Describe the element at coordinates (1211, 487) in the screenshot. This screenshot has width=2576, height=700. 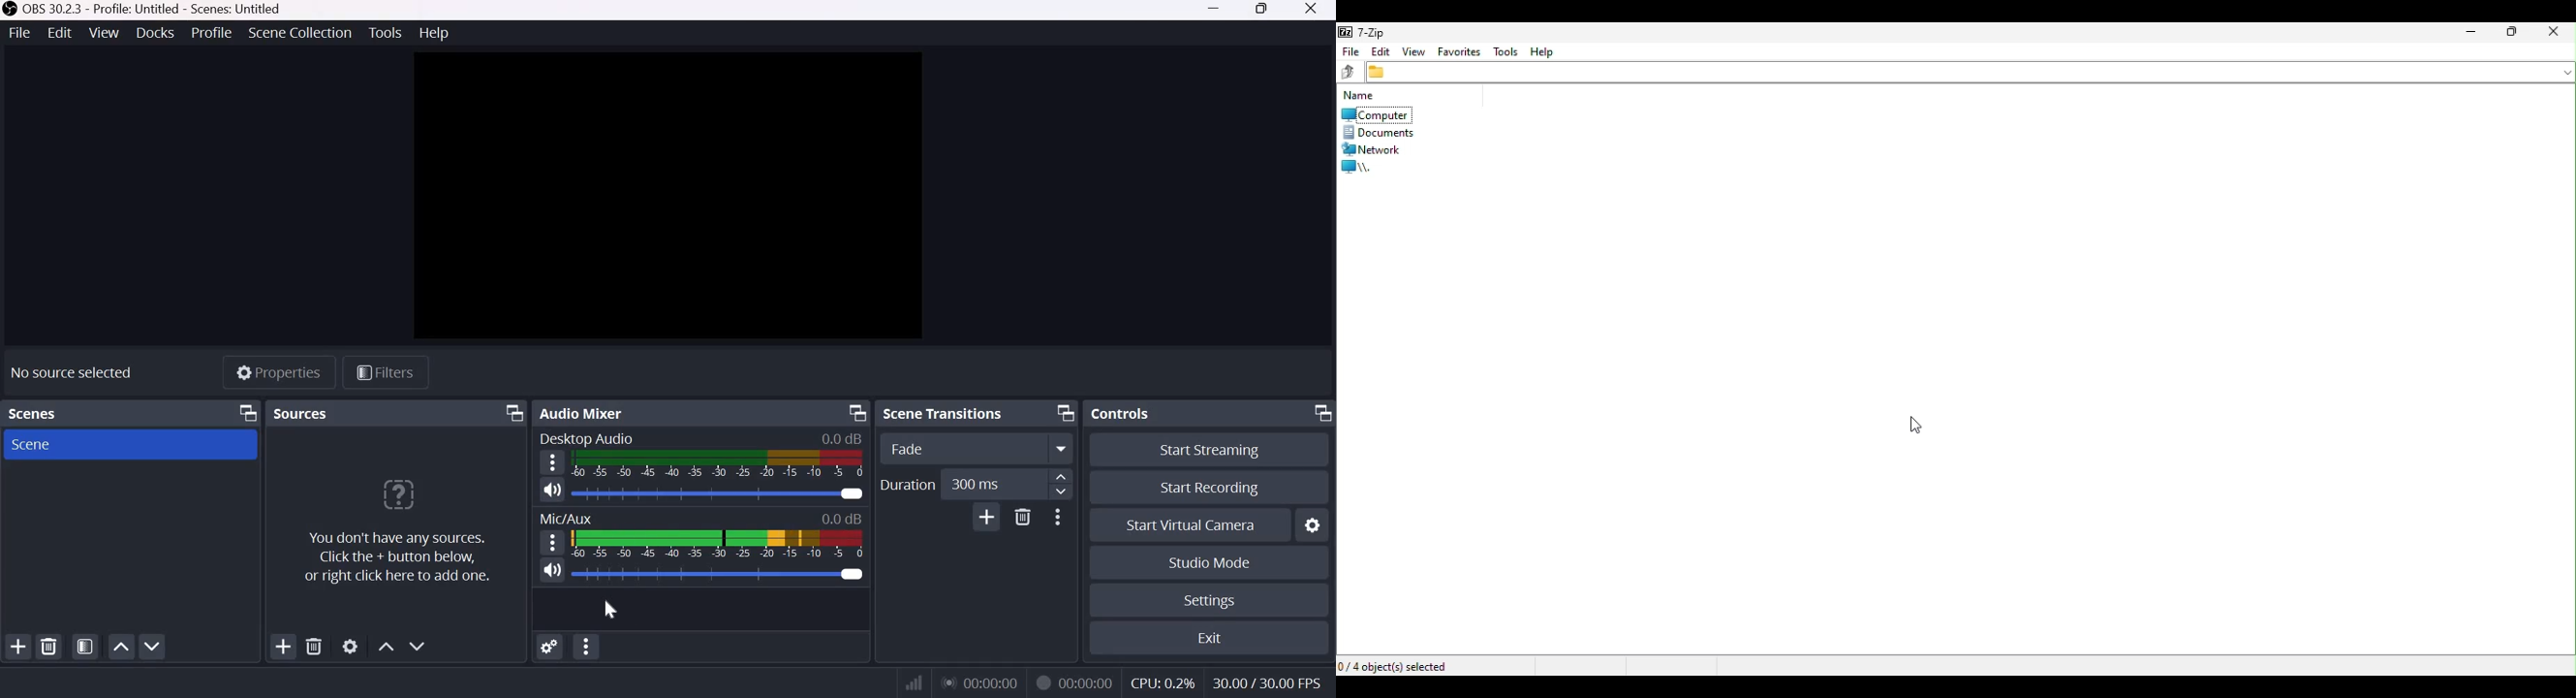
I see `Start Recording` at that location.